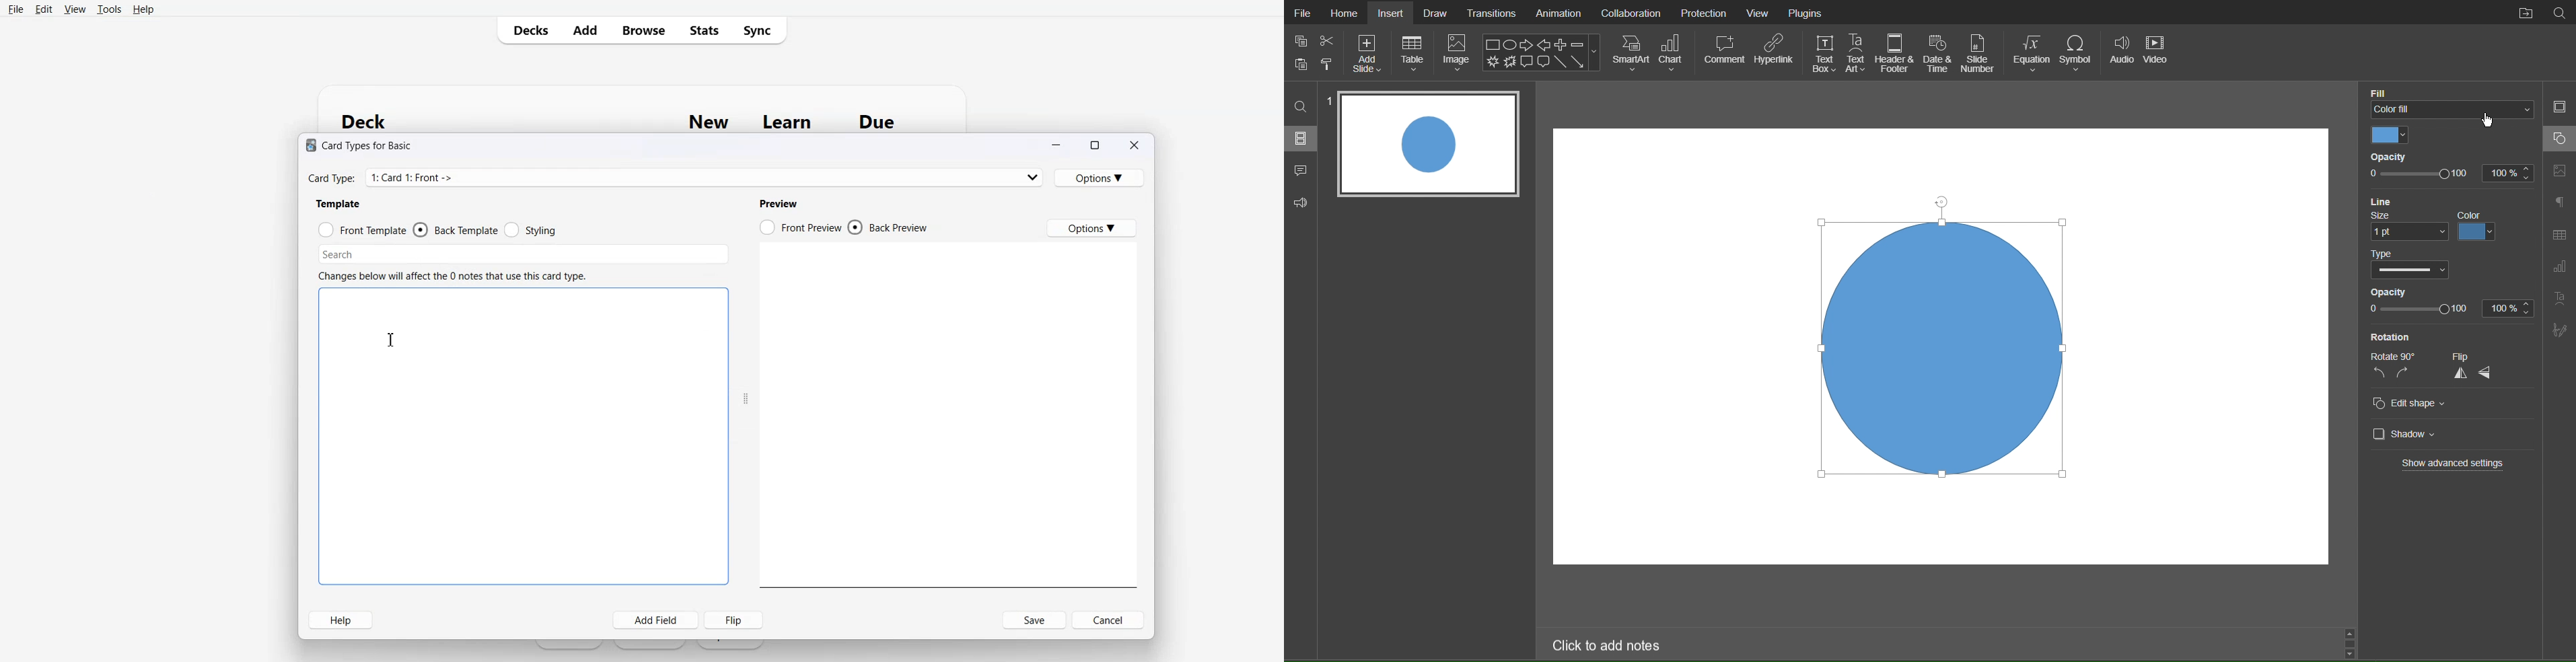 This screenshot has height=672, width=2576. What do you see at coordinates (1631, 53) in the screenshot?
I see `SmartArt` at bounding box center [1631, 53].